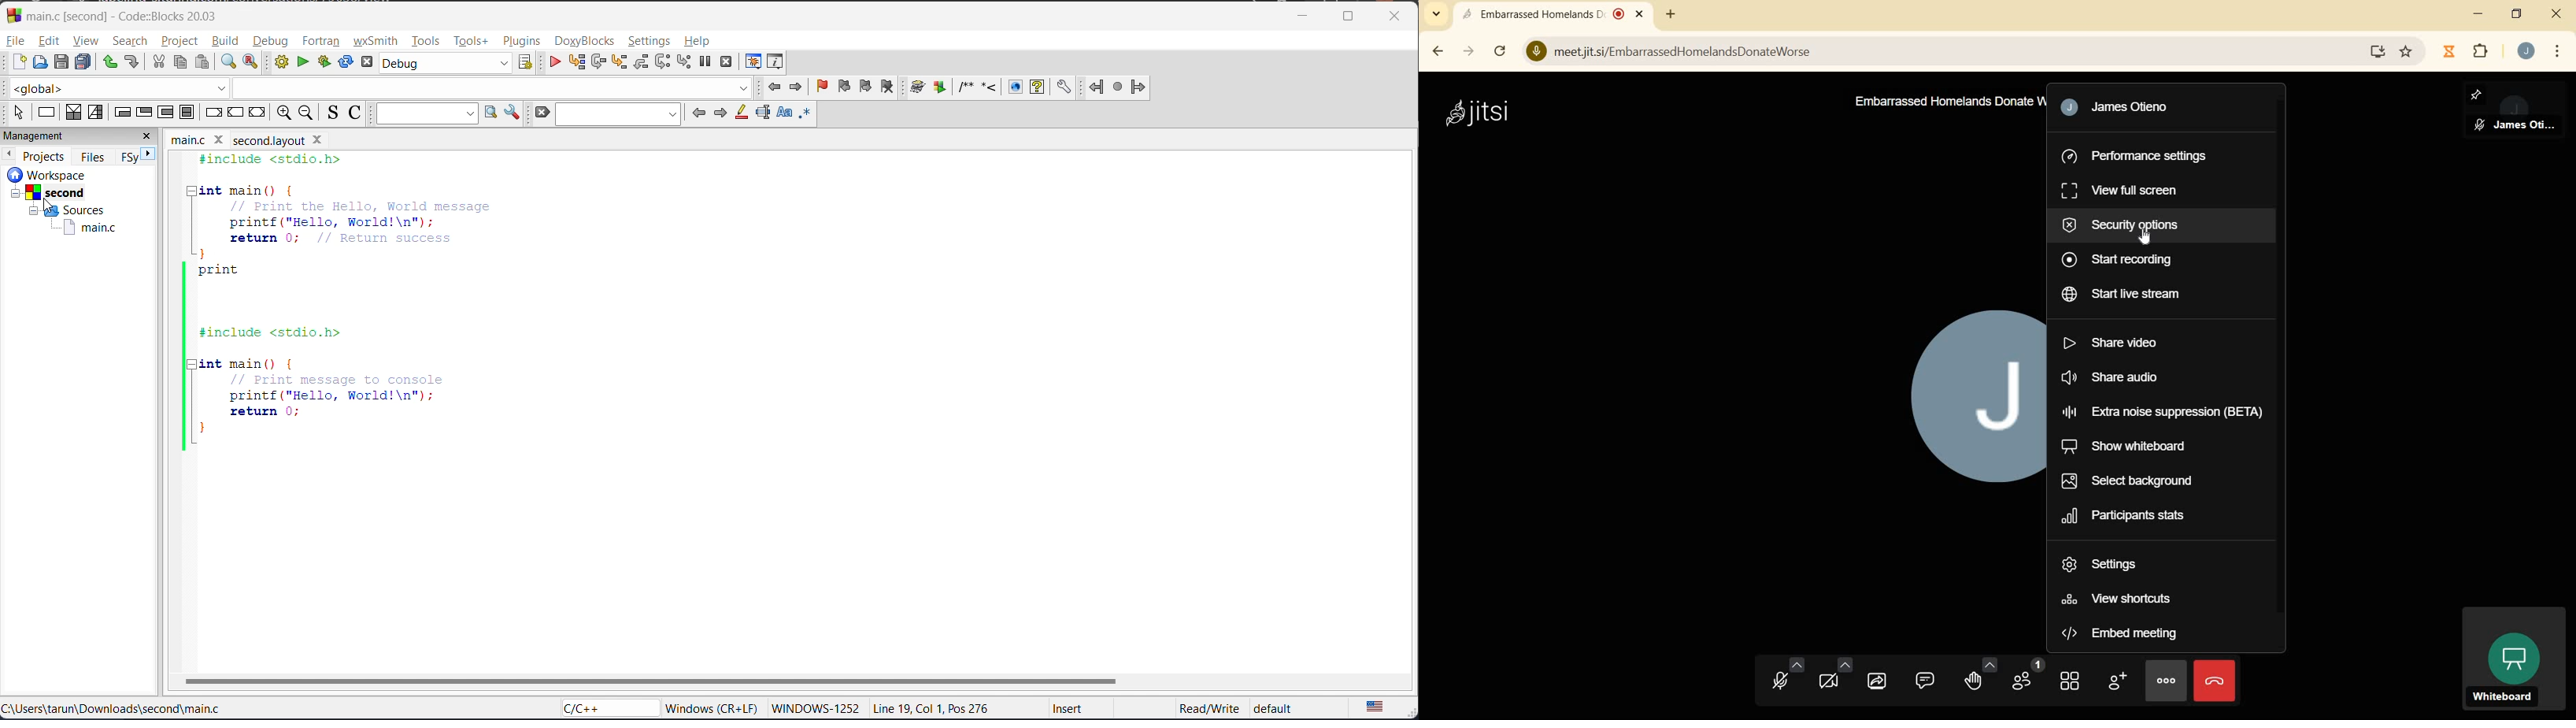 The image size is (2576, 728). Describe the element at coordinates (683, 63) in the screenshot. I see `step into instruction` at that location.